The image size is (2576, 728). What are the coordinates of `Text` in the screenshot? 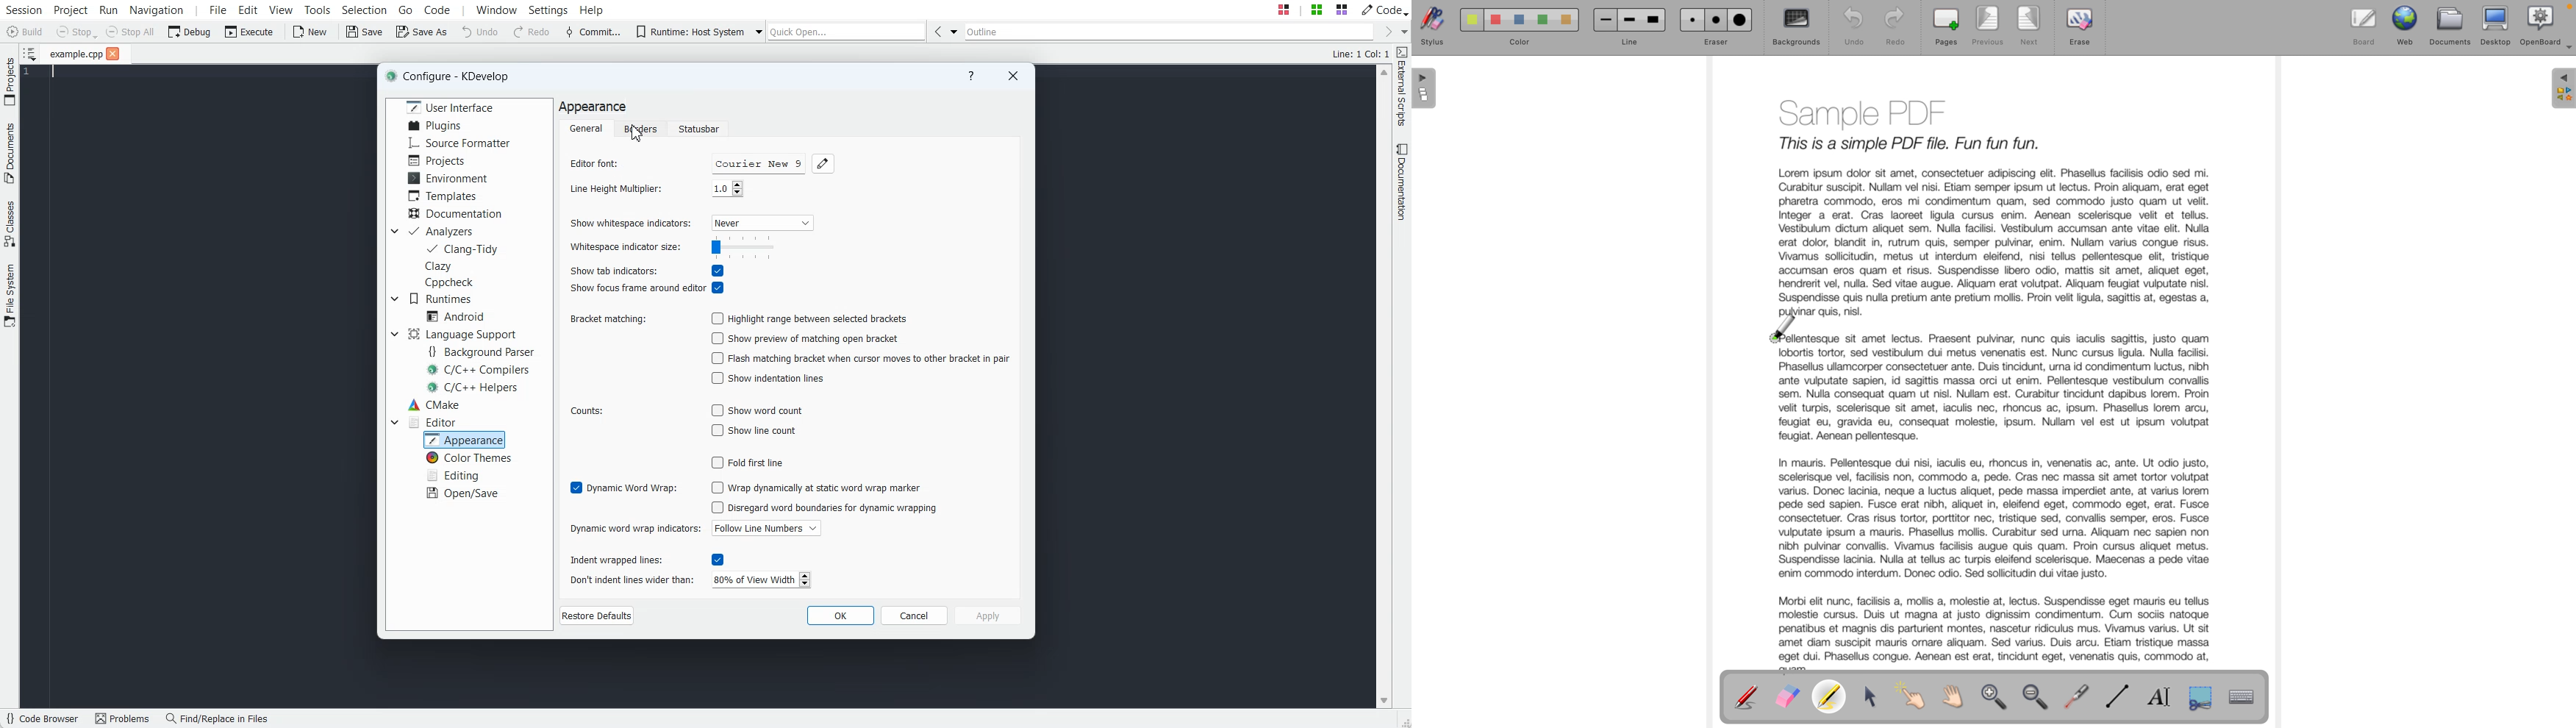 It's located at (593, 107).